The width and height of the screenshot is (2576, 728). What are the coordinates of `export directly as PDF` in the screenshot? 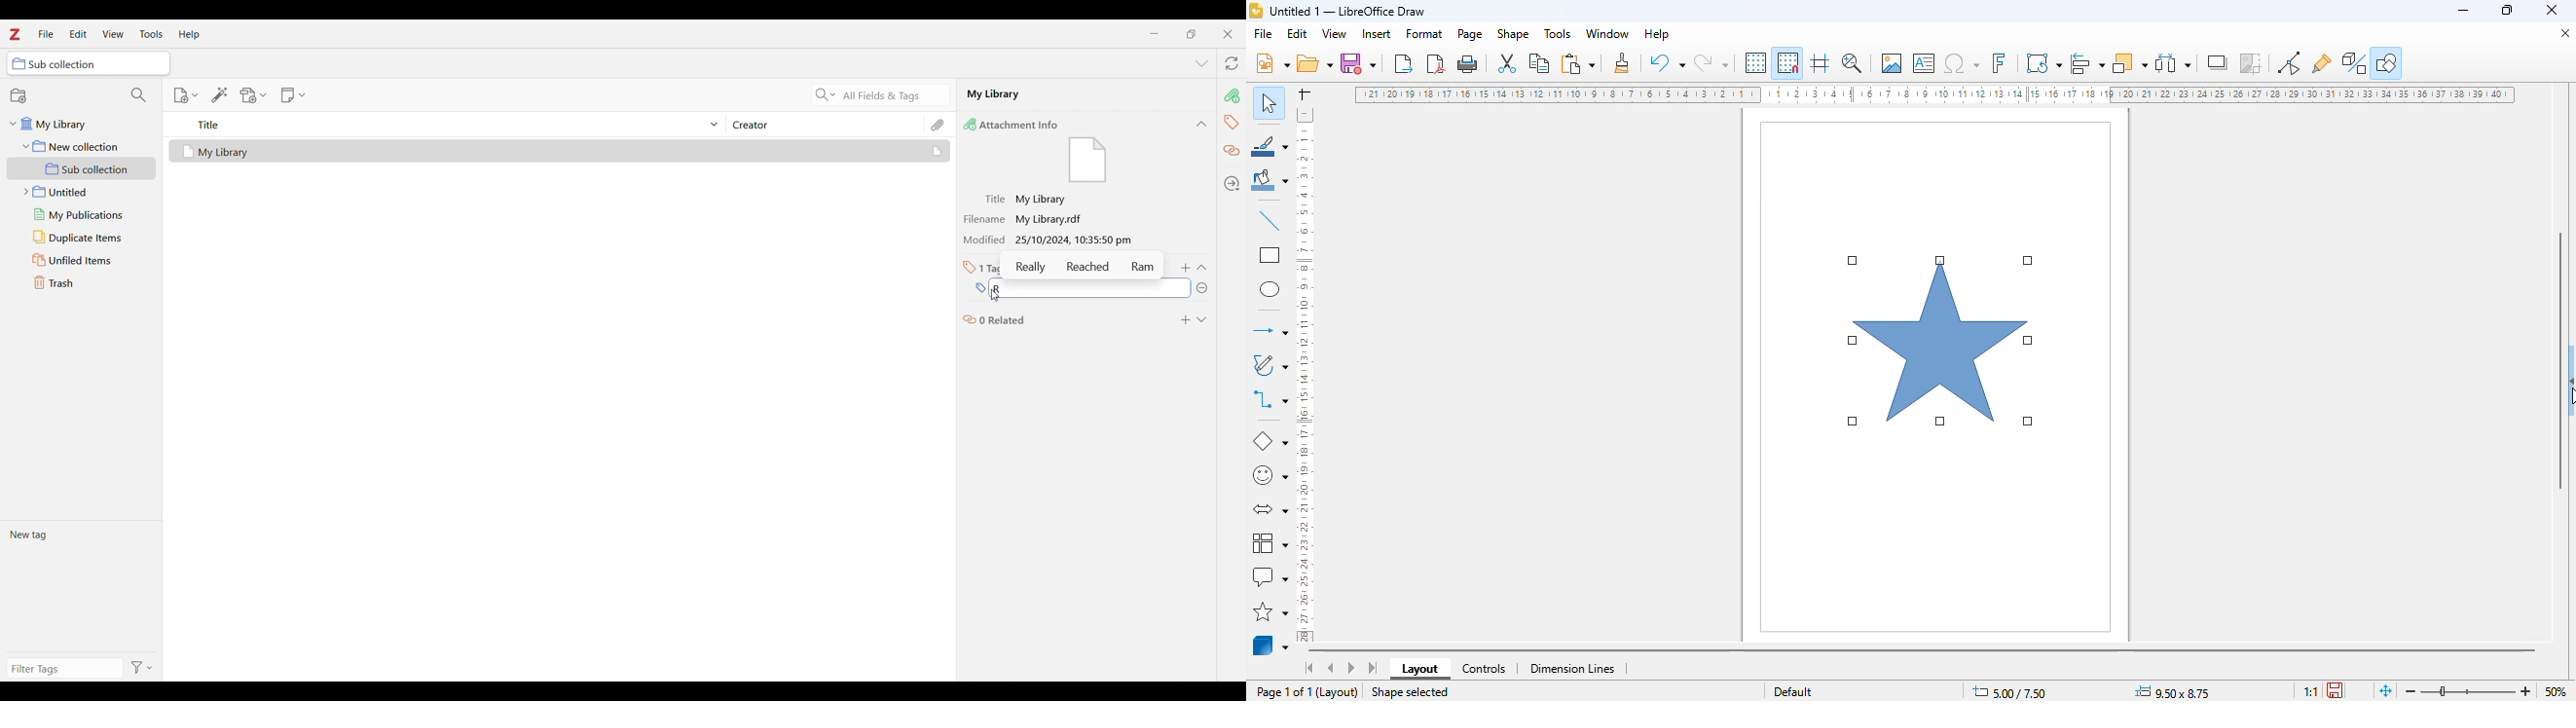 It's located at (1437, 63).